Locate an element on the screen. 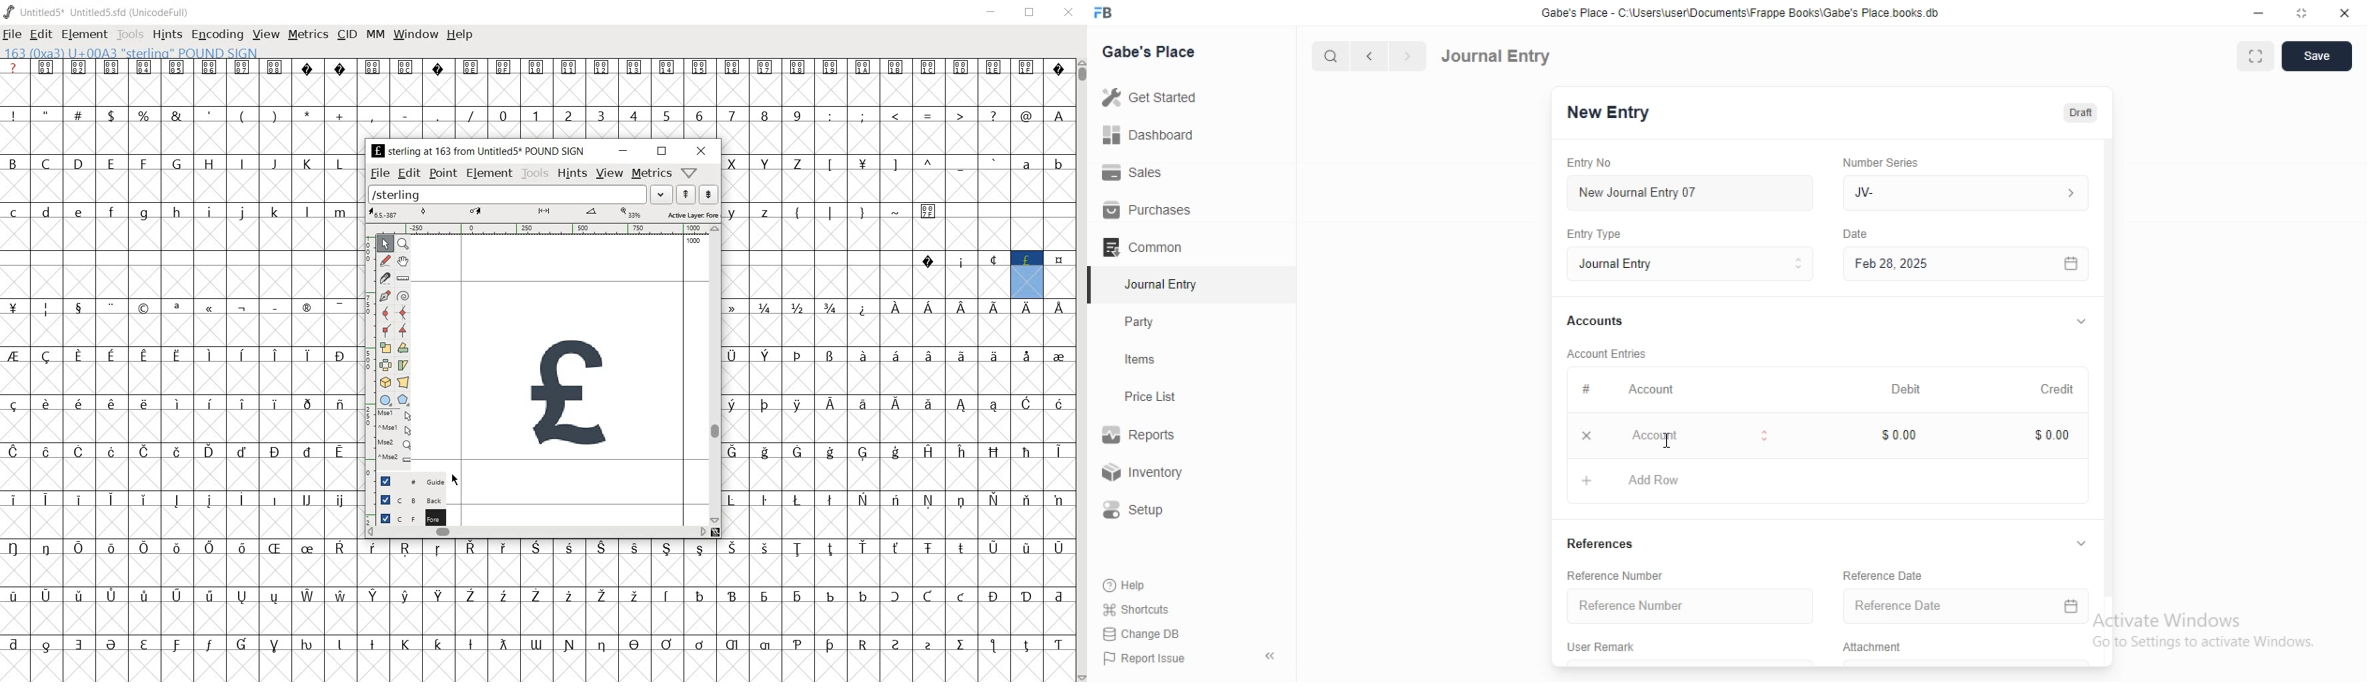  Symbol is located at coordinates (47, 644).